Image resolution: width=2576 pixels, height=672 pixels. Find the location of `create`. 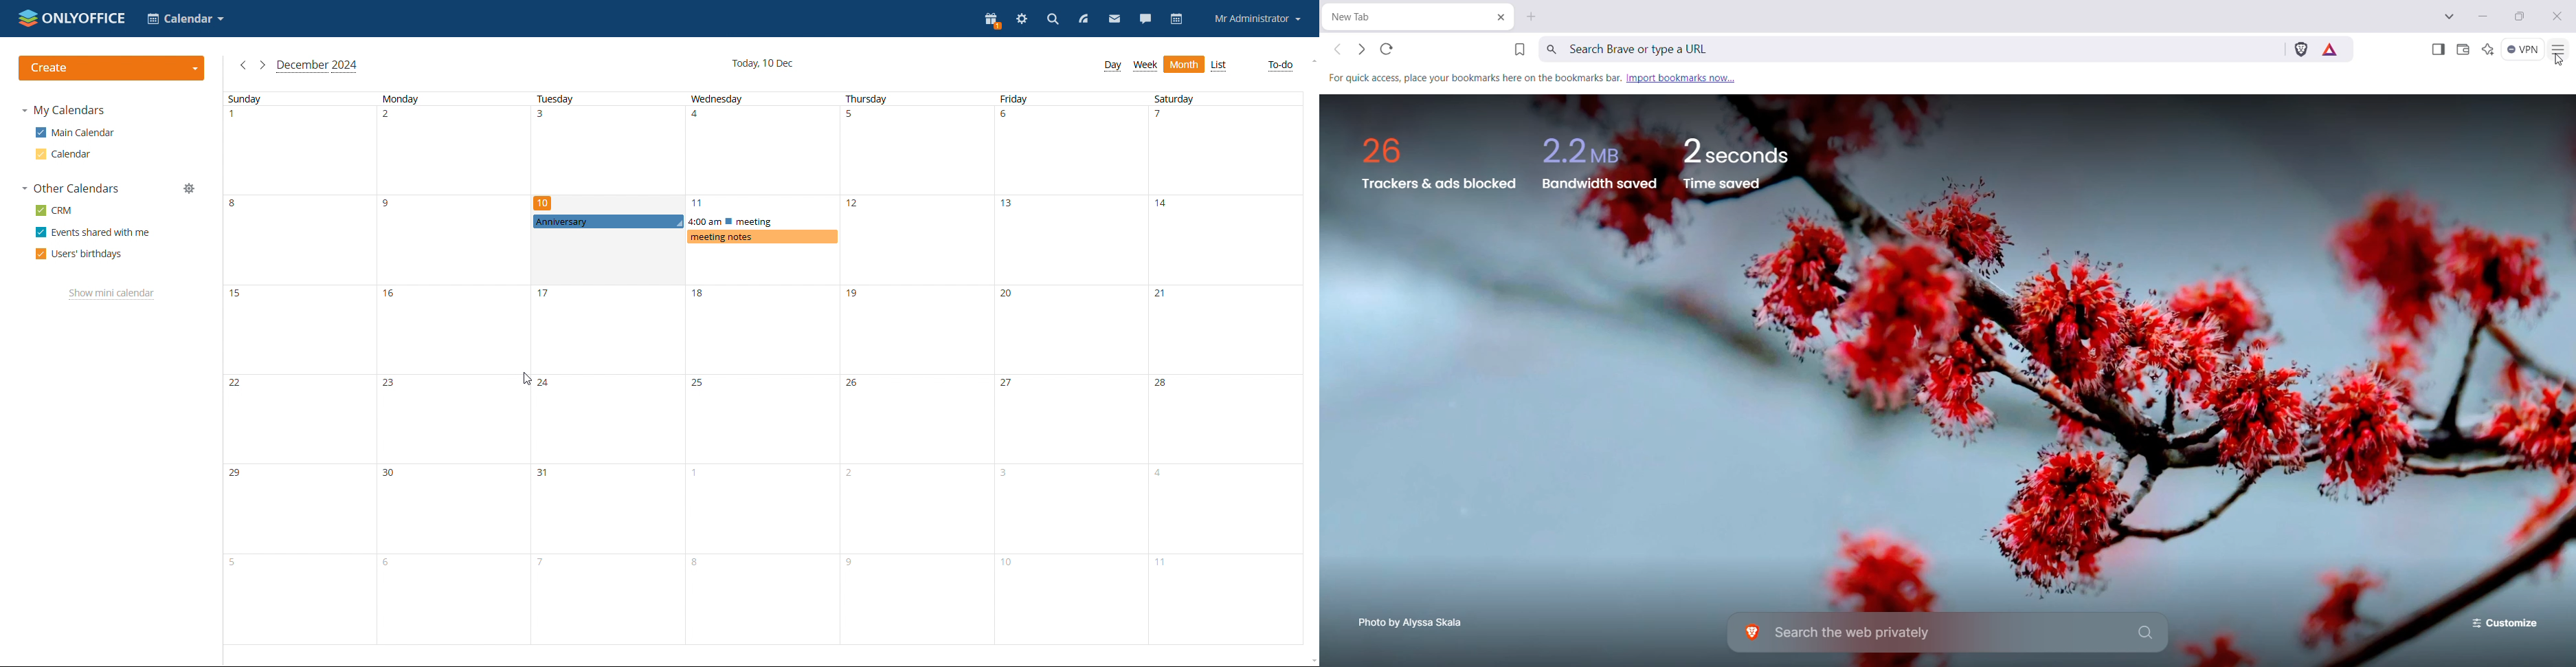

create is located at coordinates (112, 68).